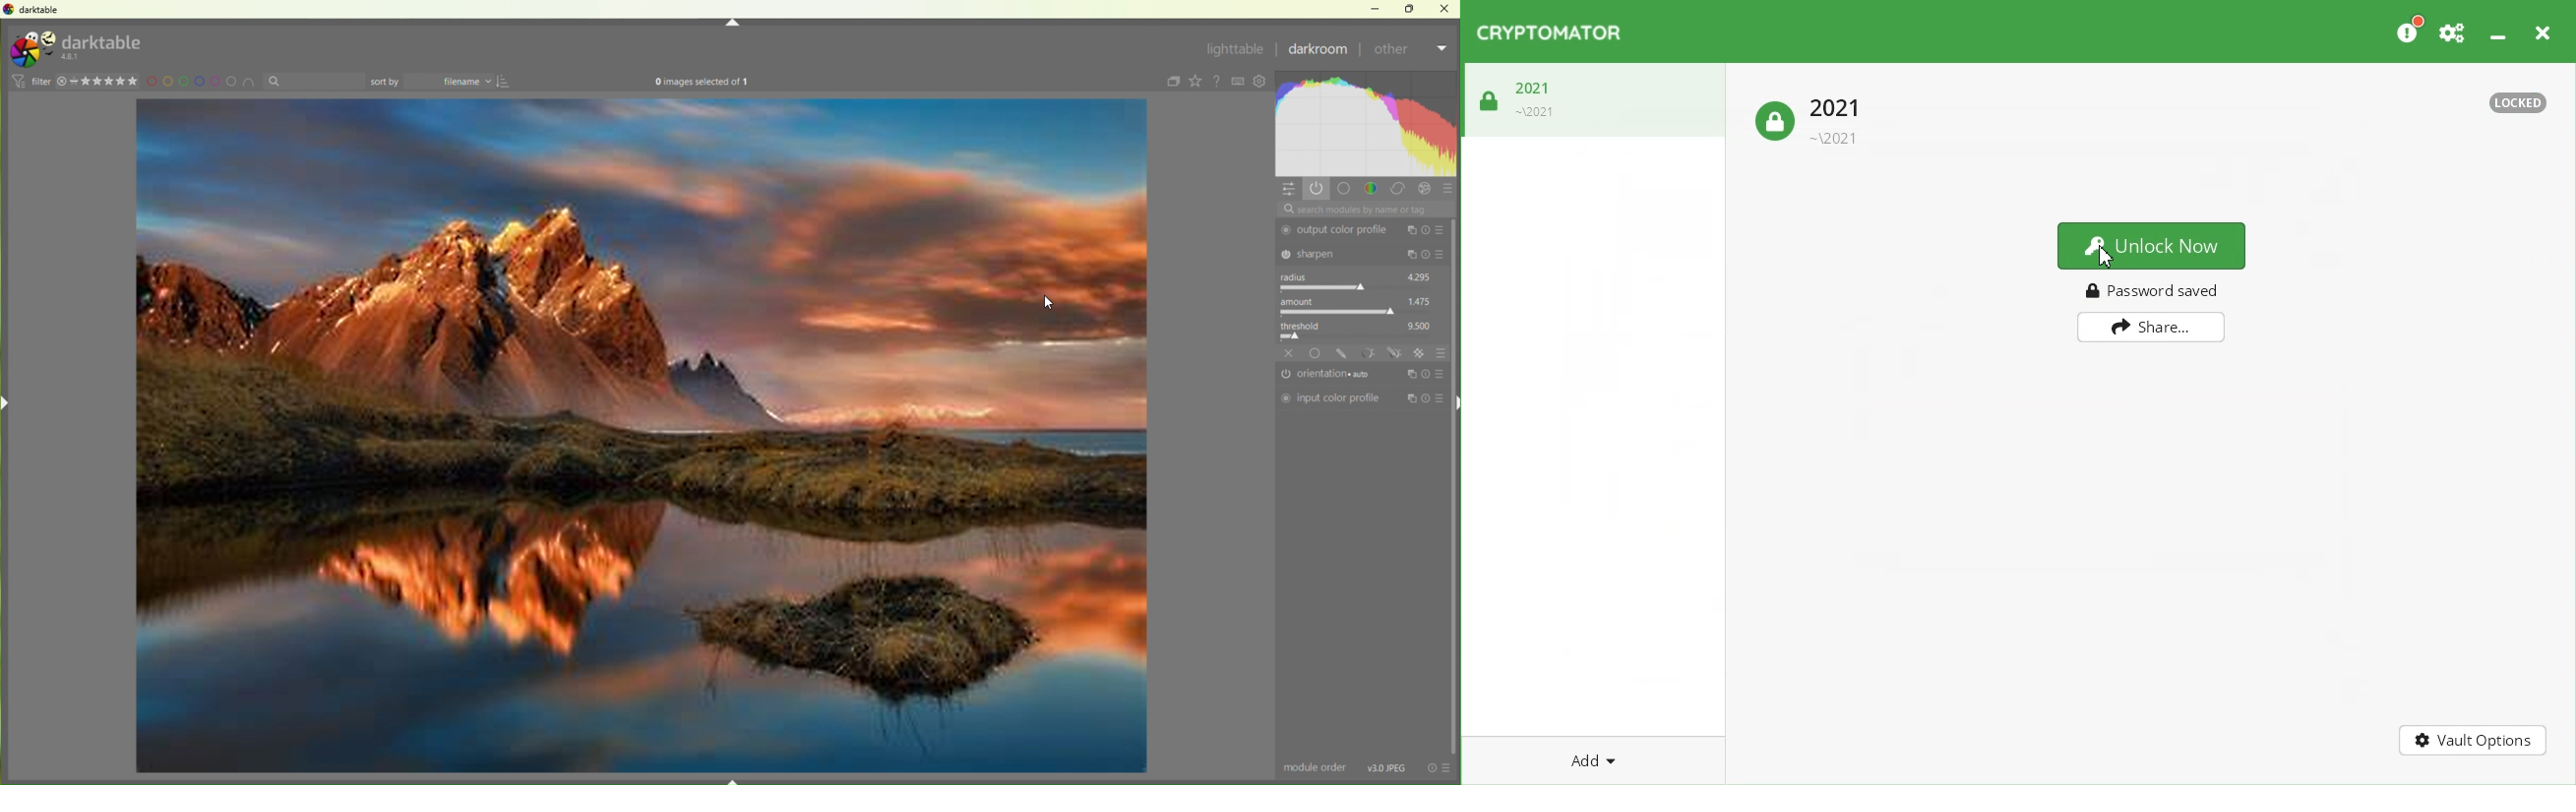 The width and height of the screenshot is (2576, 812). I want to click on Add, so click(1593, 759).